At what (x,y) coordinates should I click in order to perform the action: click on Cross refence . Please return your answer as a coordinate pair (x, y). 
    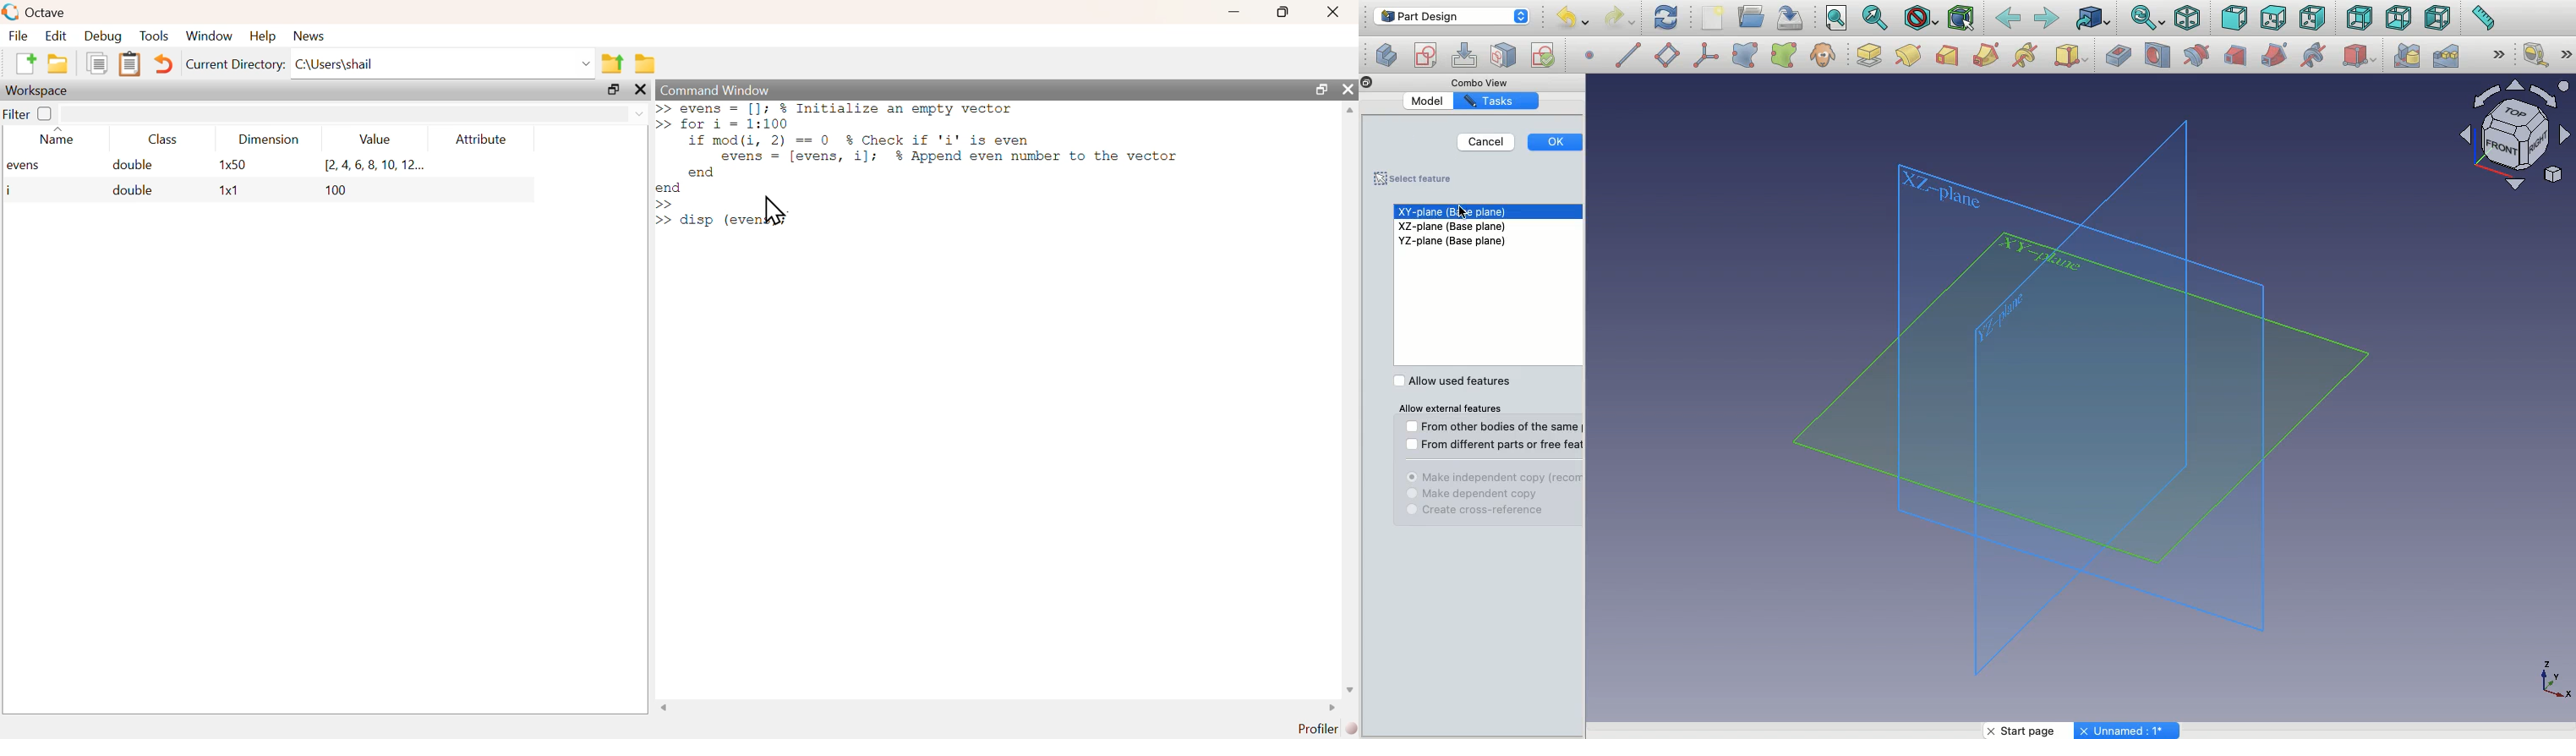
    Looking at the image, I should click on (1474, 511).